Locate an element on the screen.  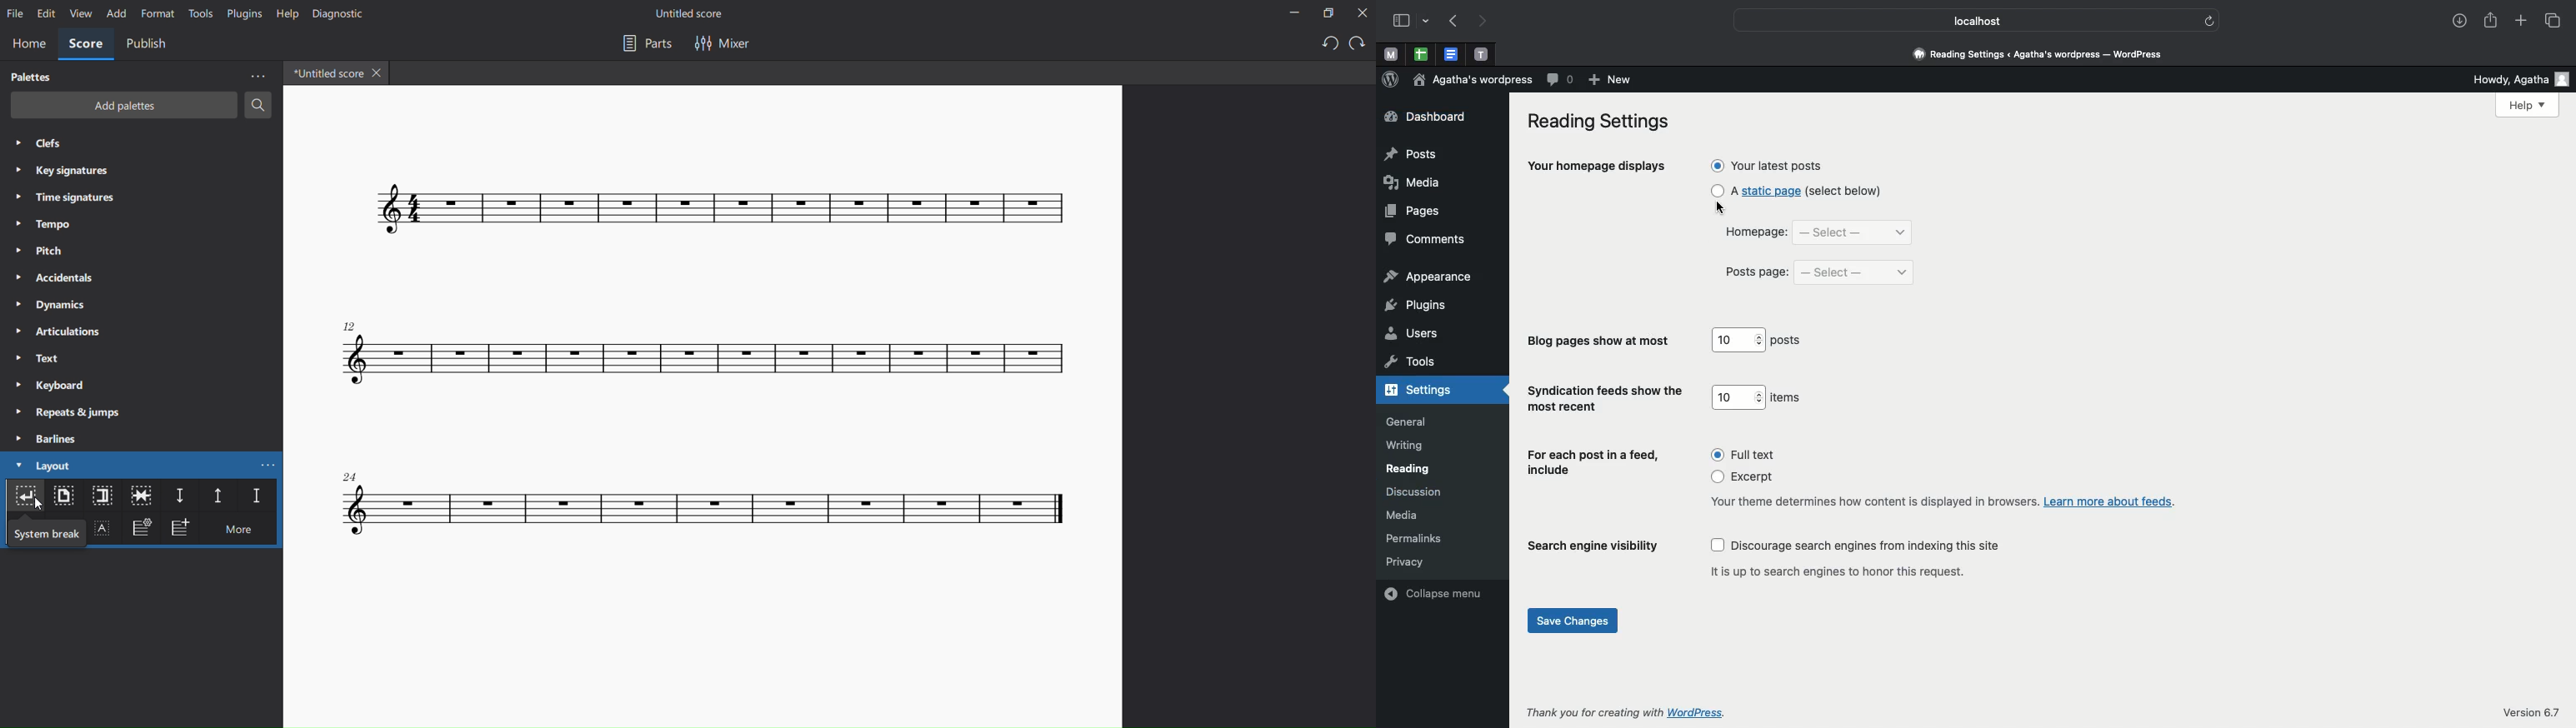
Your homepage displays is located at coordinates (1598, 168).